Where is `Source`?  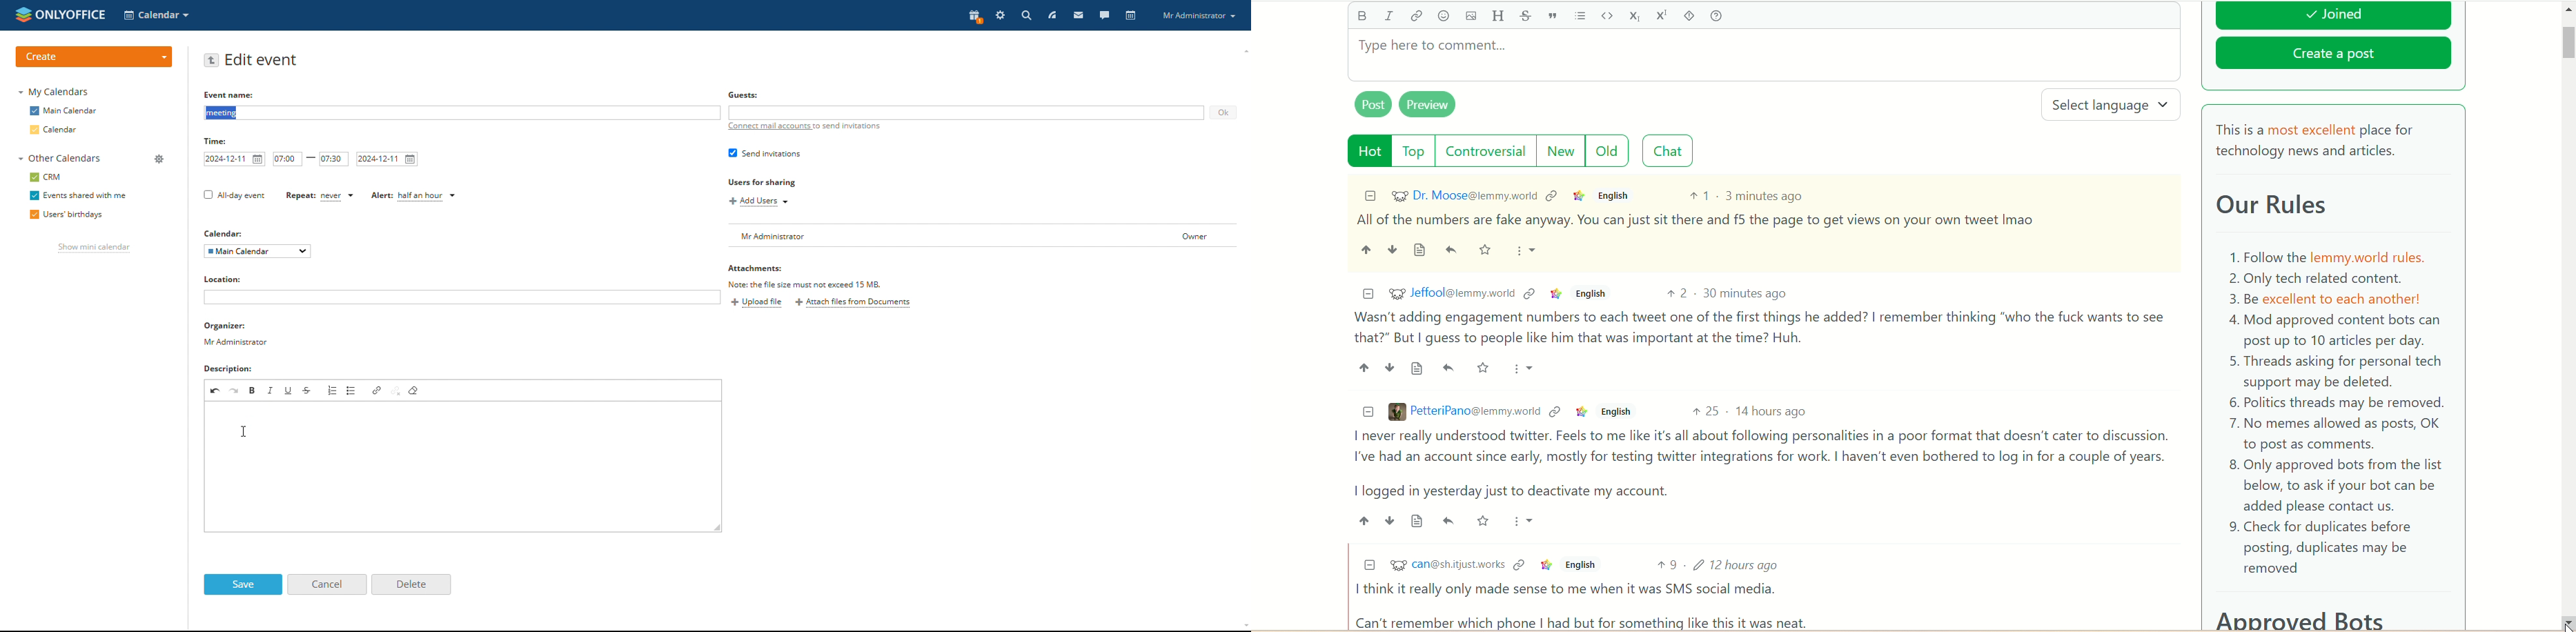
Source is located at coordinates (1419, 520).